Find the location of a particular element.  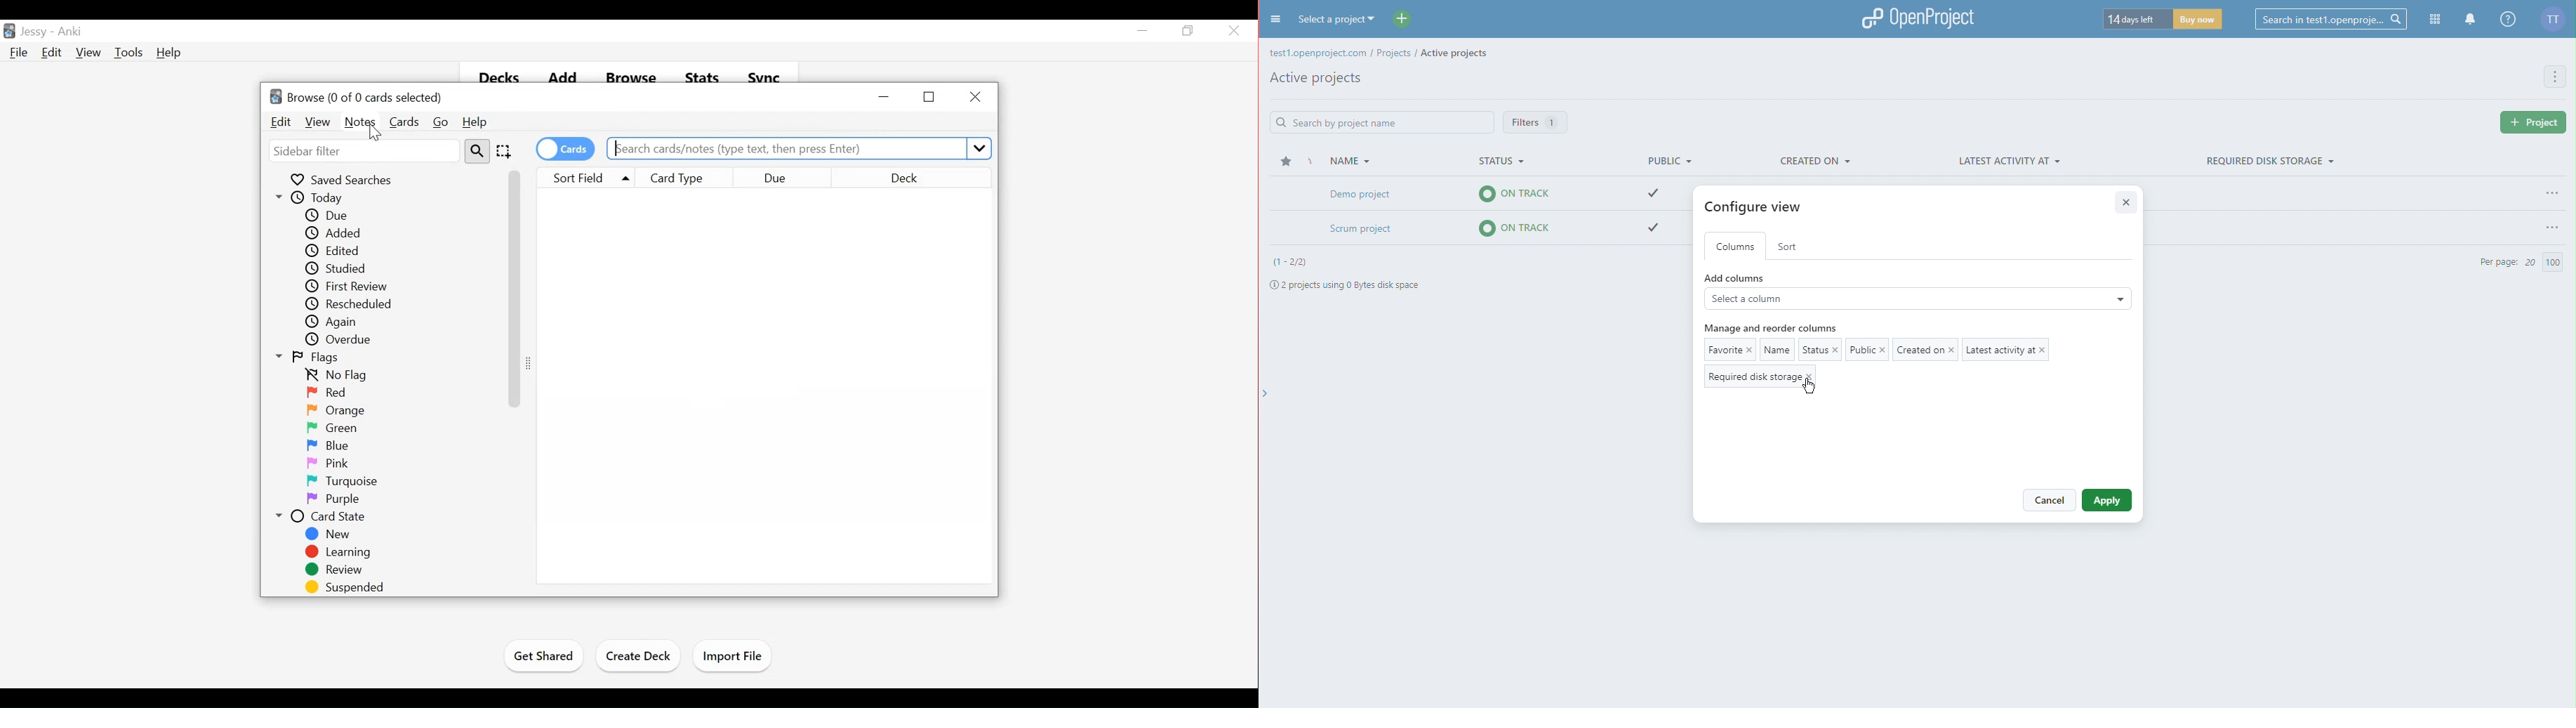

Edit is located at coordinates (50, 52).